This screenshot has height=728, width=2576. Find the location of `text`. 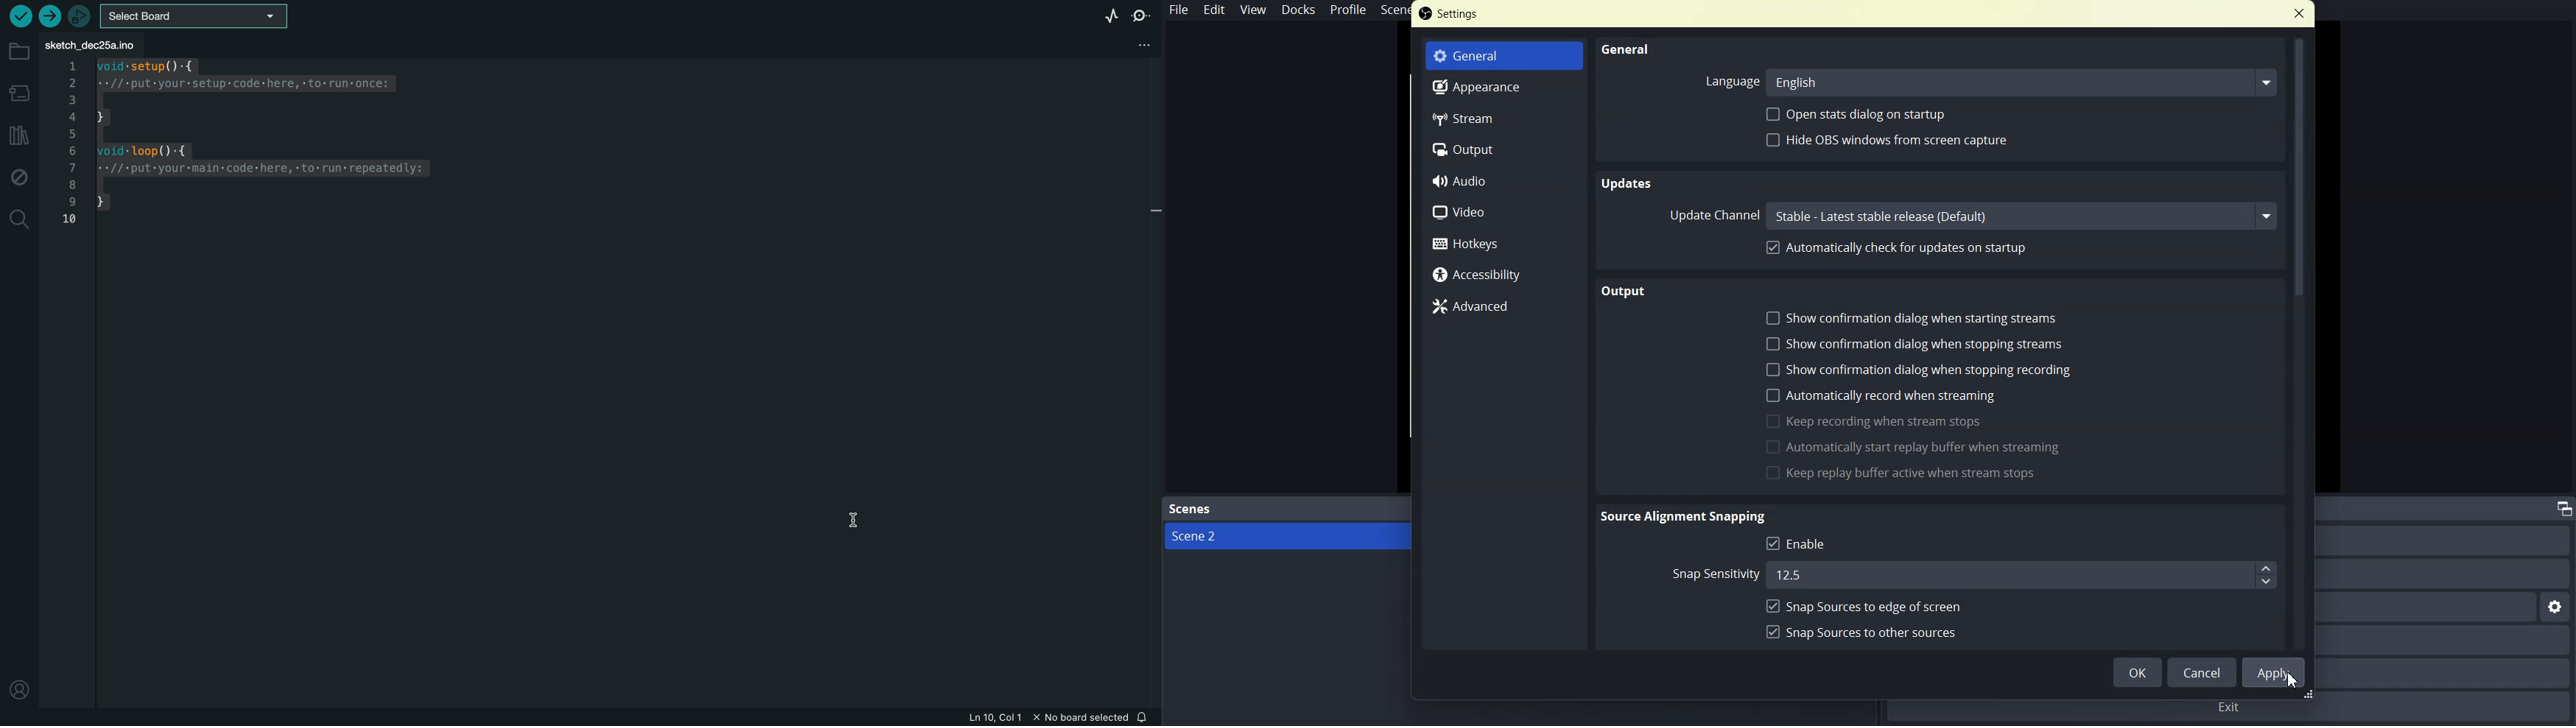

text is located at coordinates (1684, 515).